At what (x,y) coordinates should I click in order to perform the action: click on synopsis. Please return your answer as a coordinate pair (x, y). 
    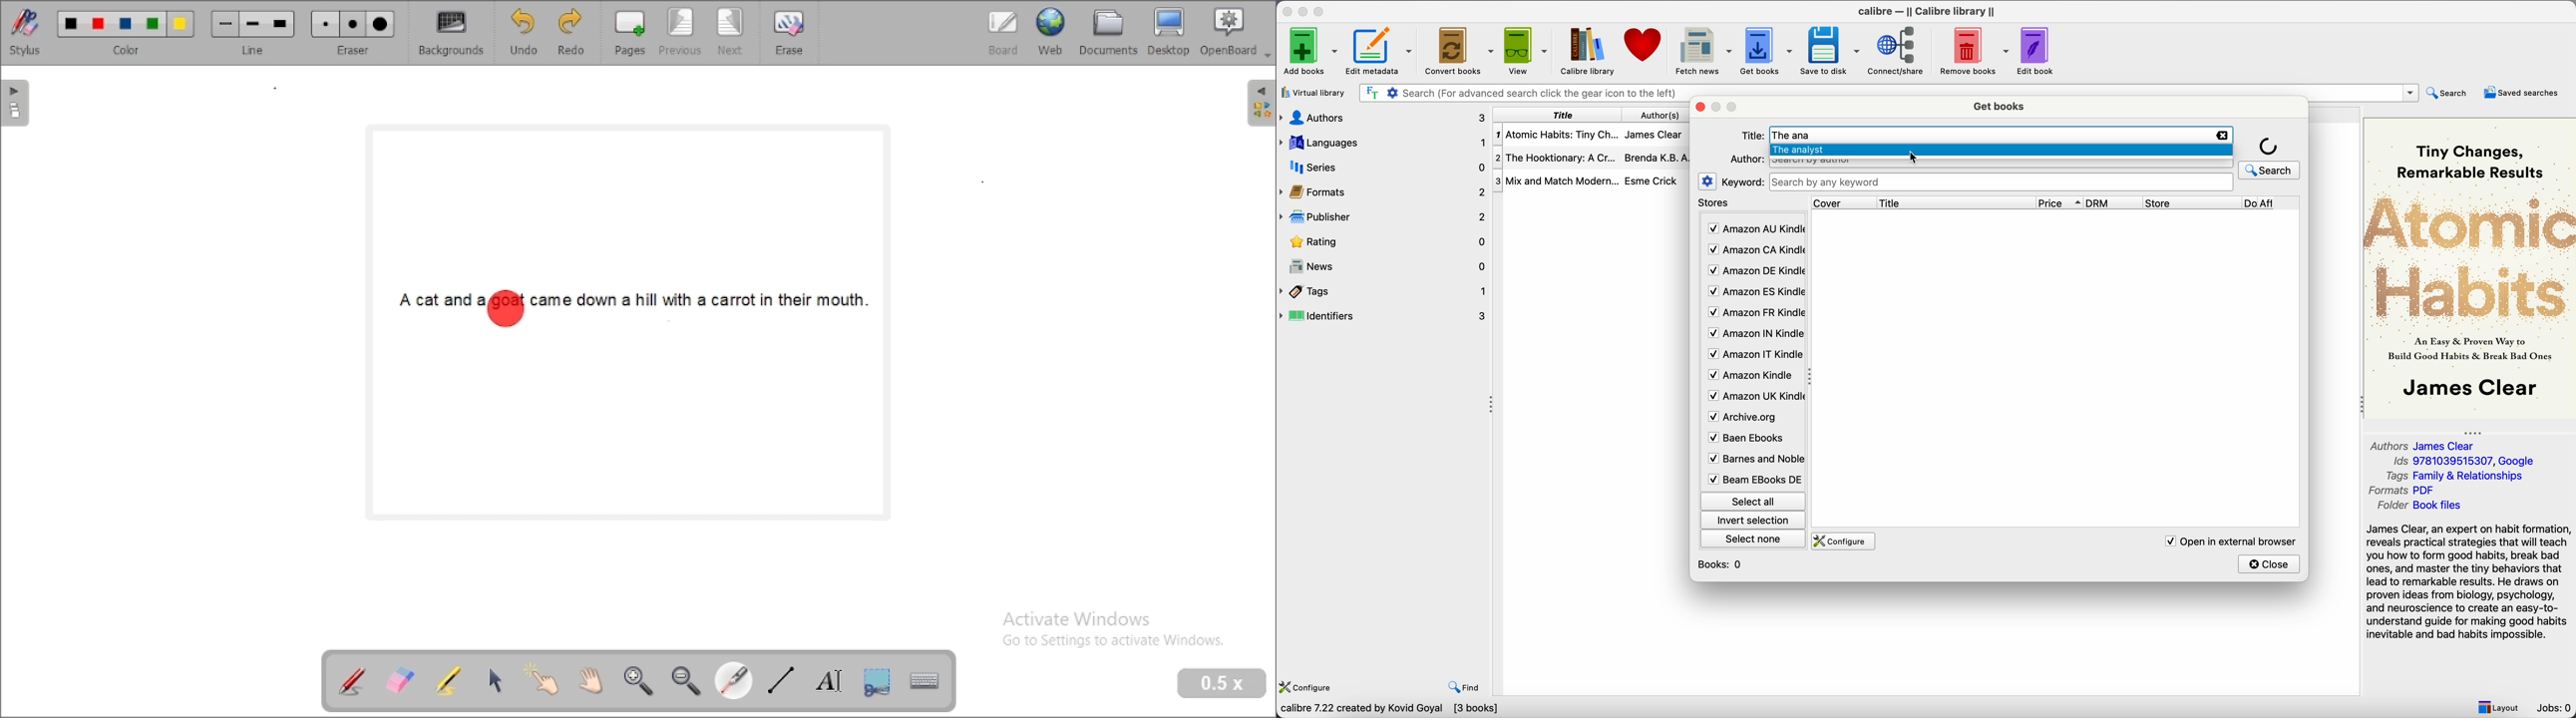
    Looking at the image, I should click on (2470, 581).